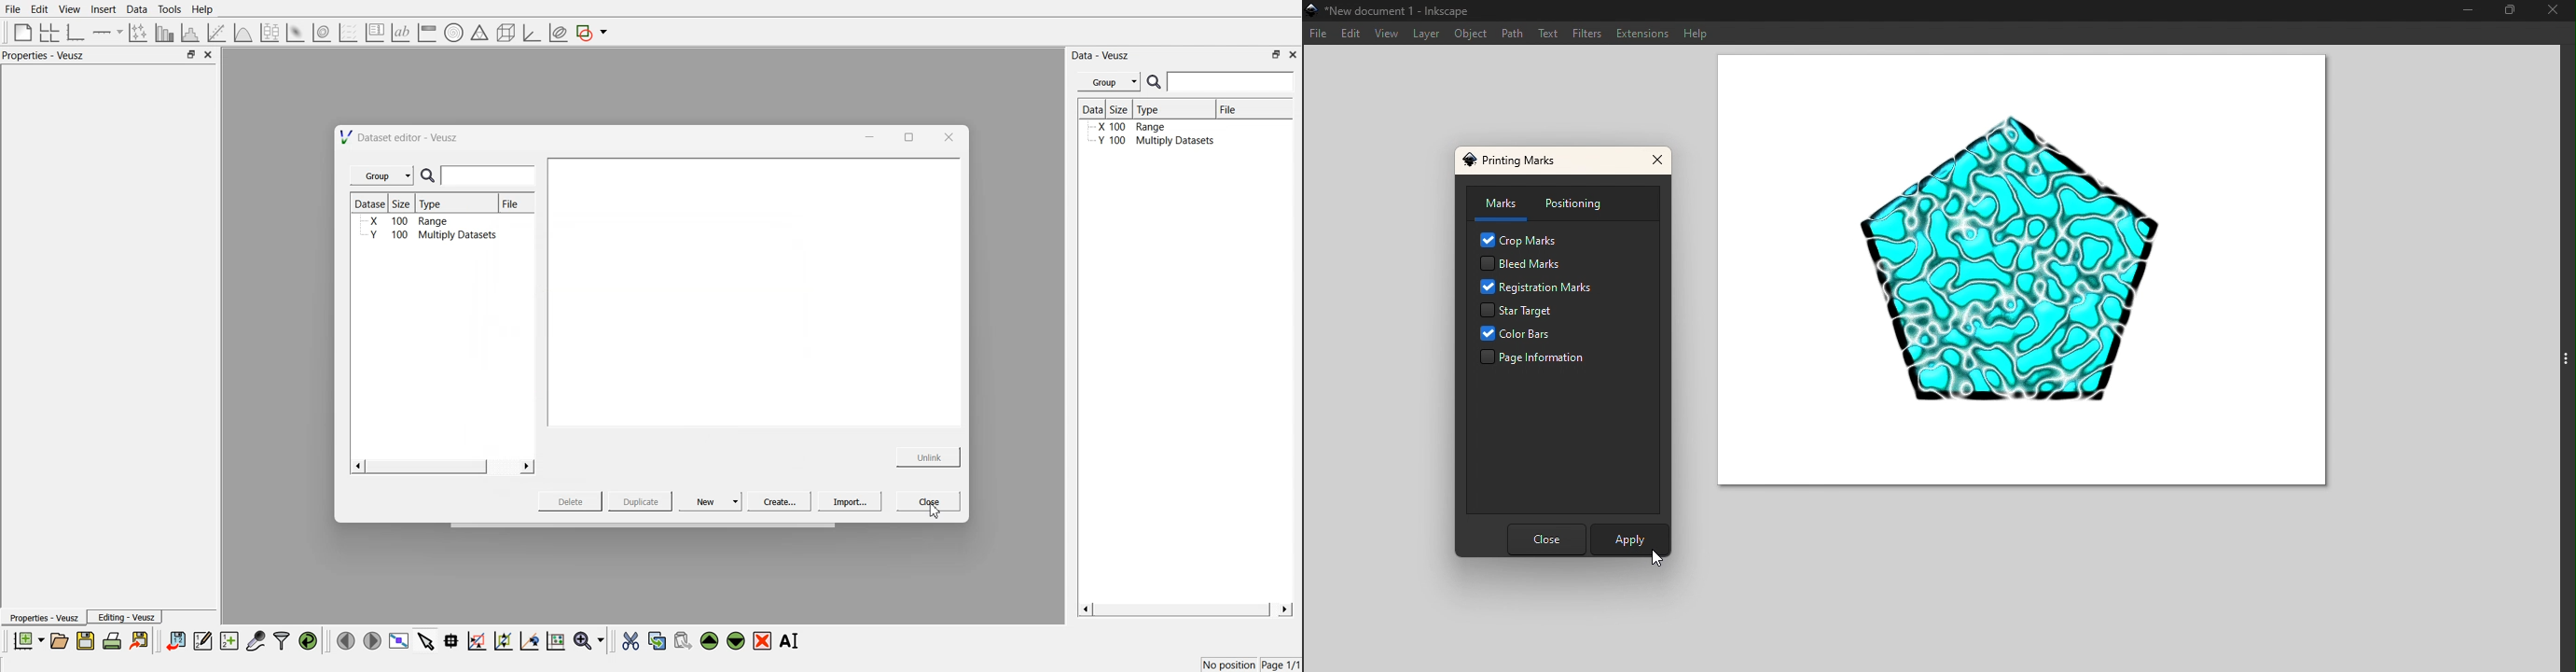 The width and height of the screenshot is (2576, 672). Describe the element at coordinates (589, 641) in the screenshot. I see `zoom funtions` at that location.